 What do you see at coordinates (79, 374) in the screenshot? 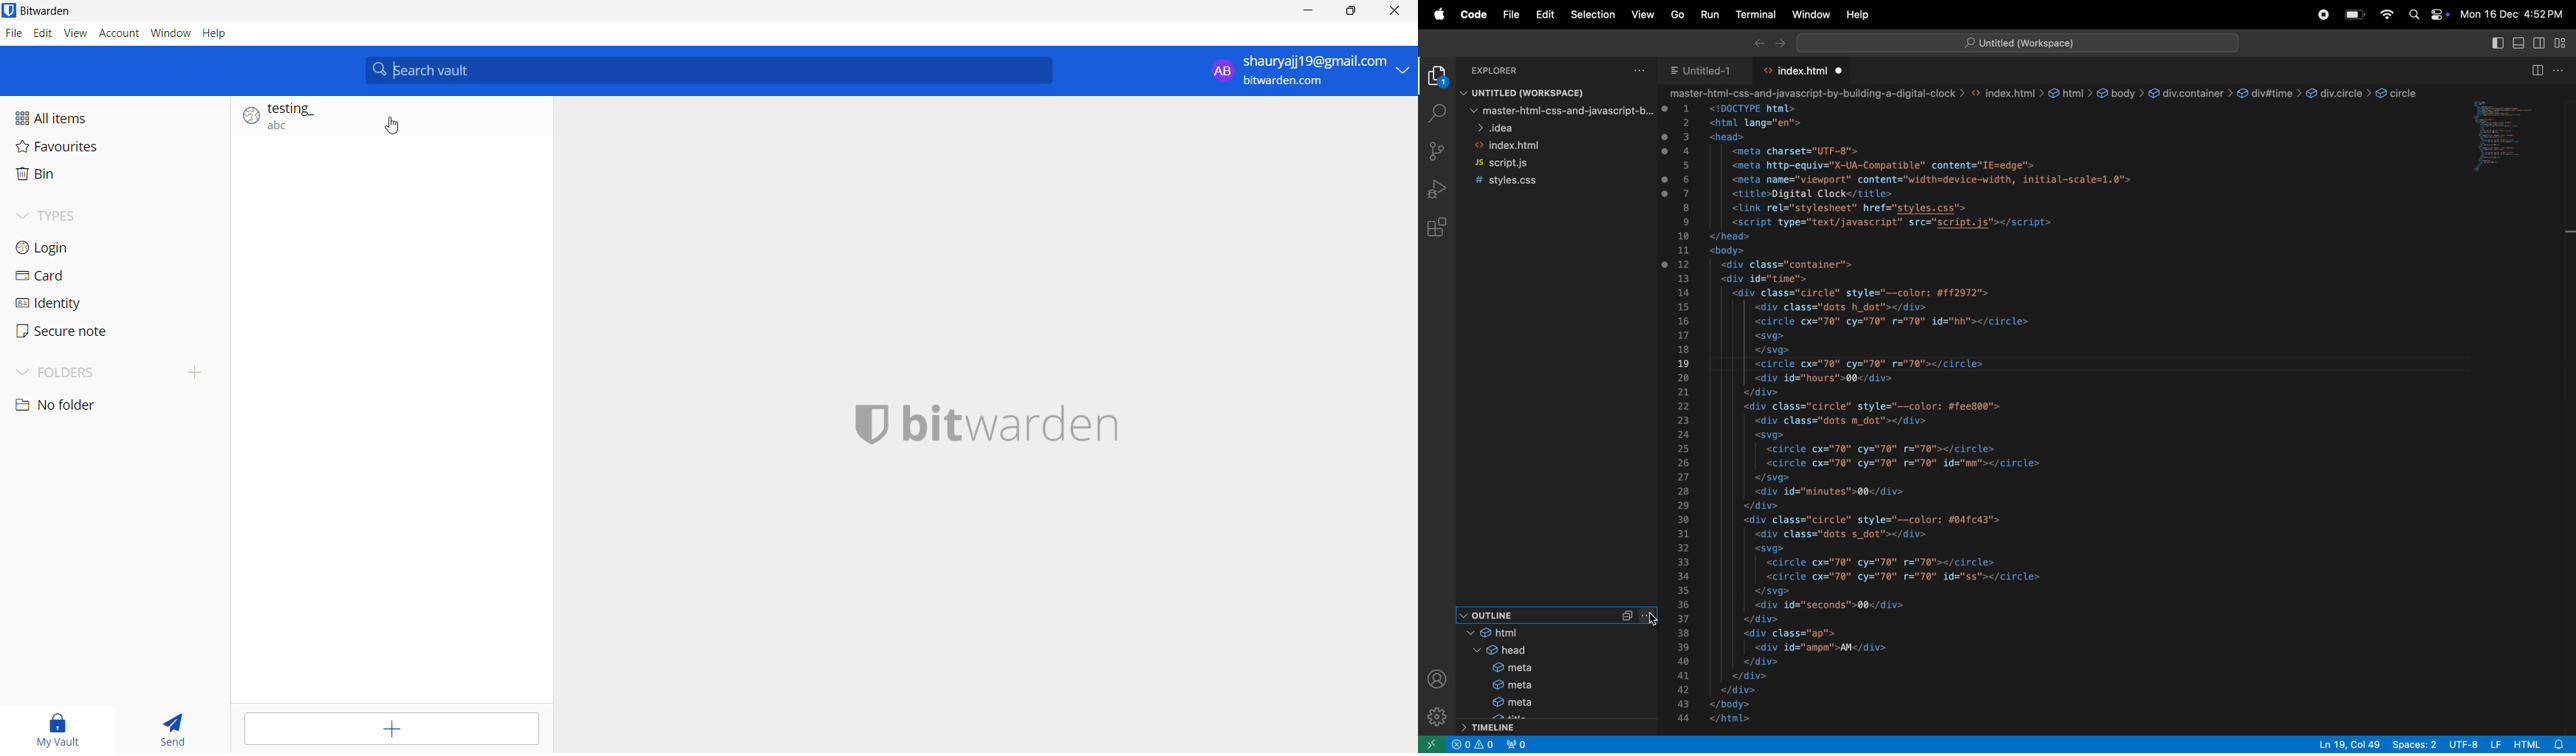
I see `Folders` at bounding box center [79, 374].